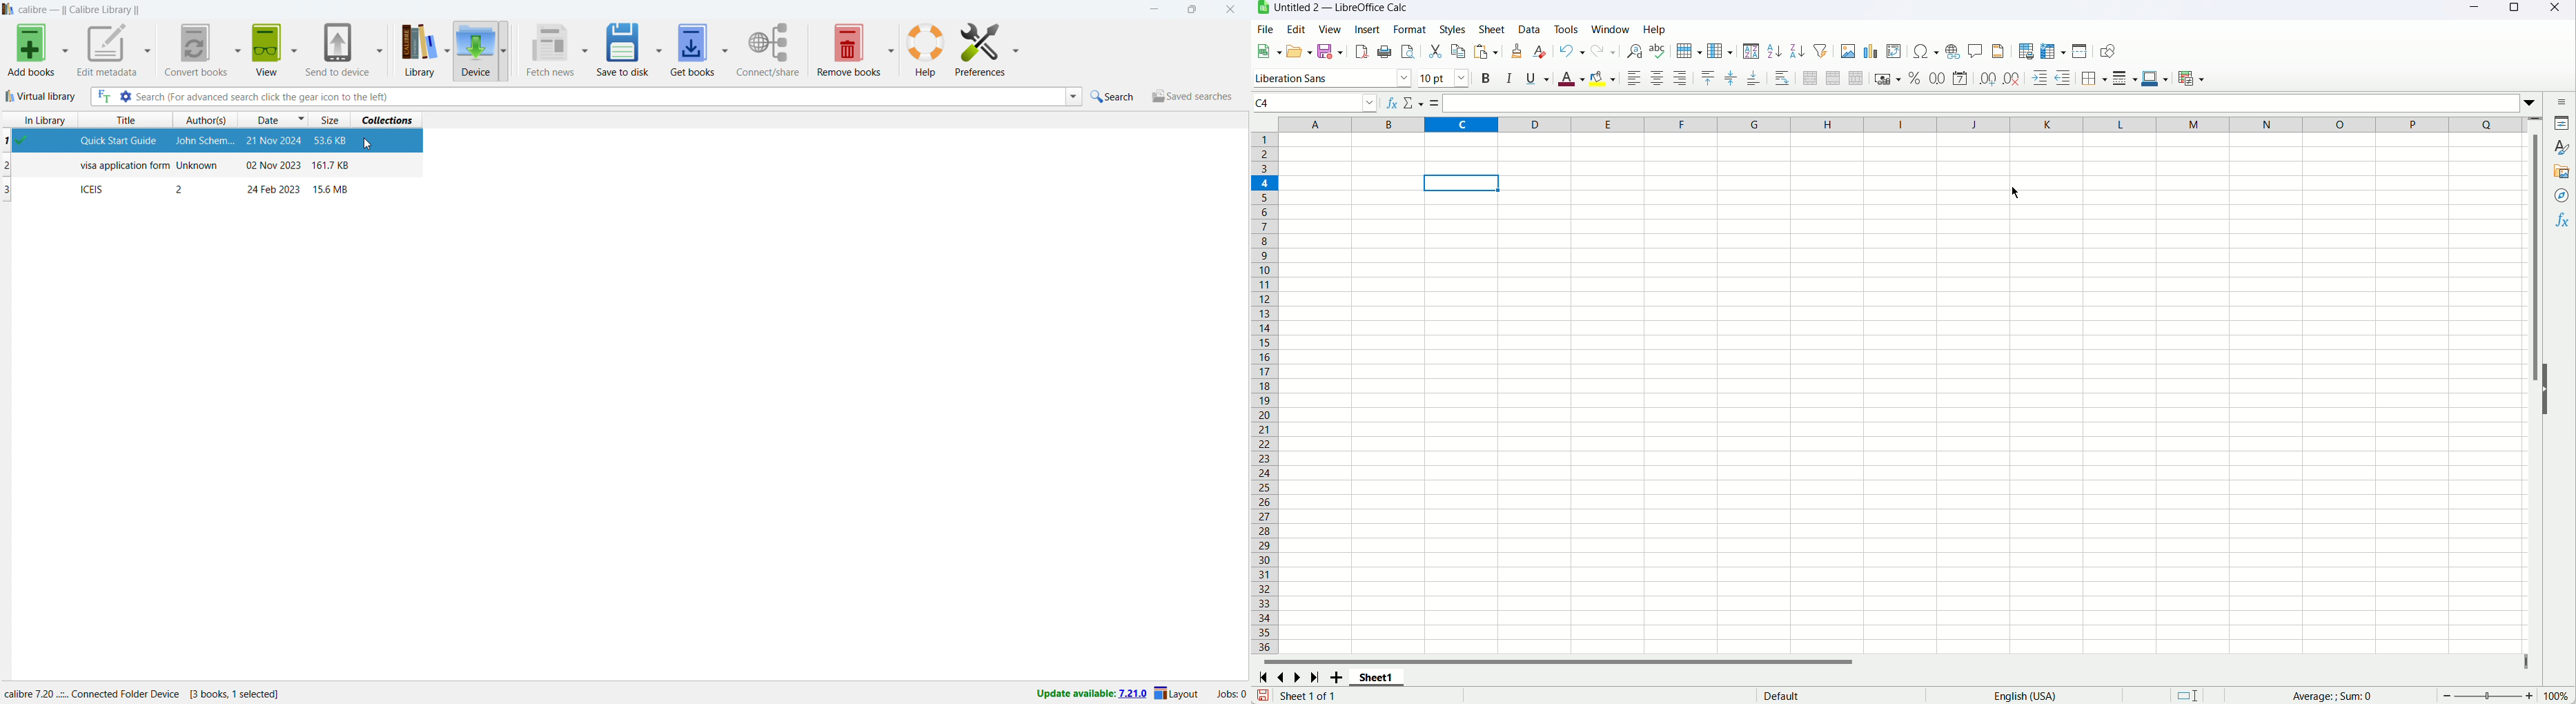 The image size is (2576, 728). Describe the element at coordinates (1191, 10) in the screenshot. I see `maximize` at that location.